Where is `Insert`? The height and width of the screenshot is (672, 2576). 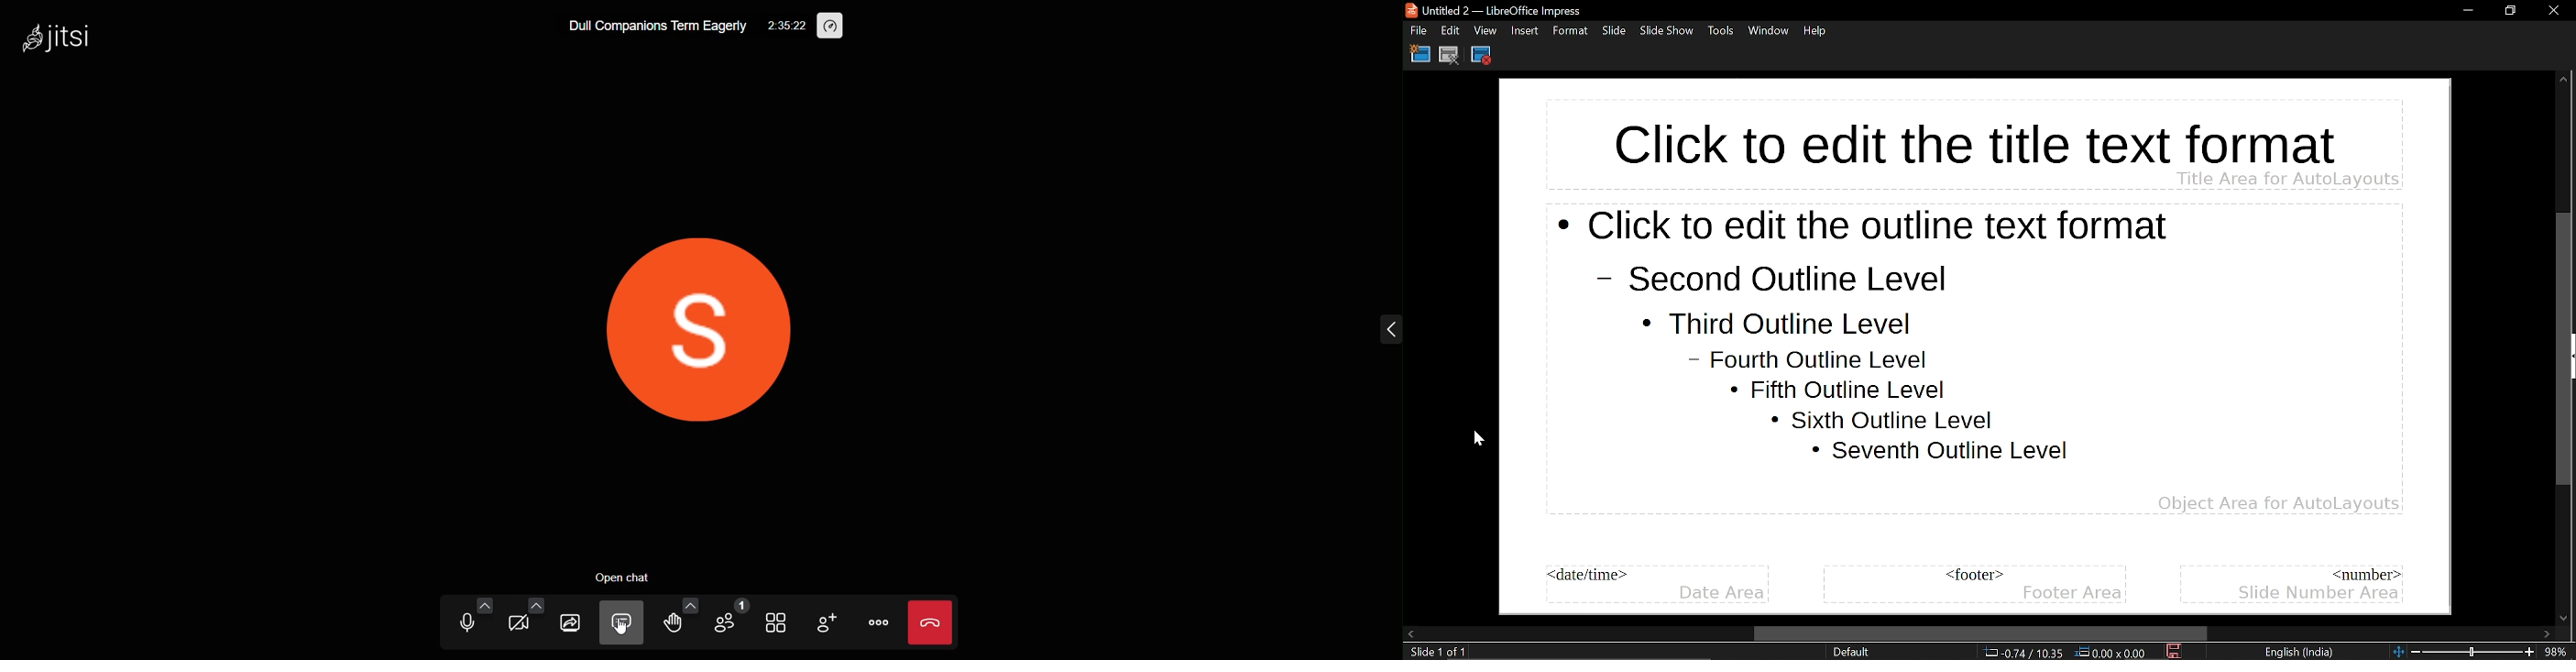 Insert is located at coordinates (1523, 31).